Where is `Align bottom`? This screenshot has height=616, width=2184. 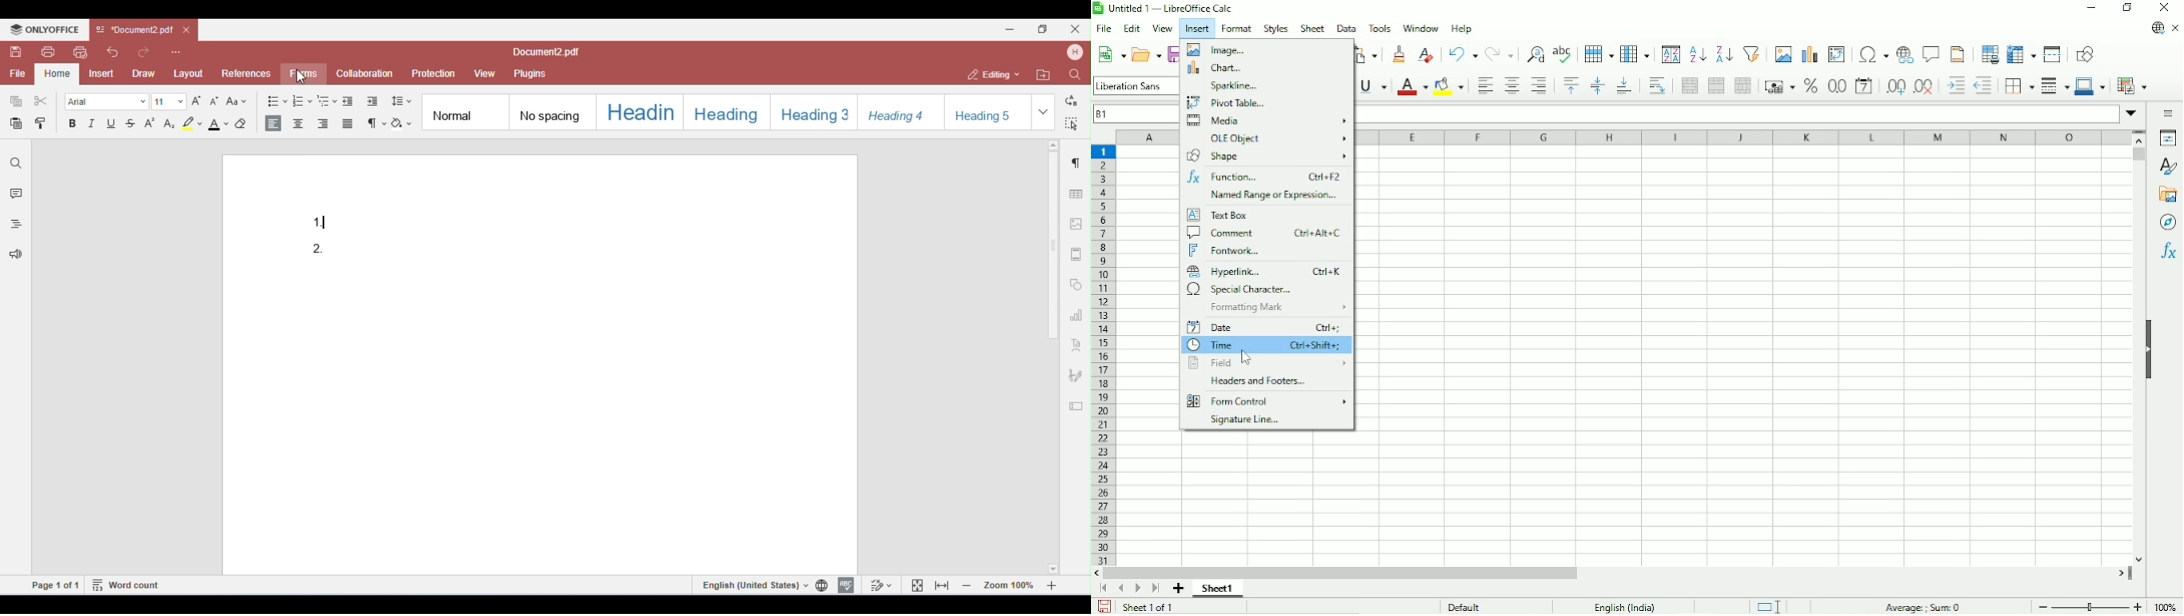 Align bottom is located at coordinates (1625, 86).